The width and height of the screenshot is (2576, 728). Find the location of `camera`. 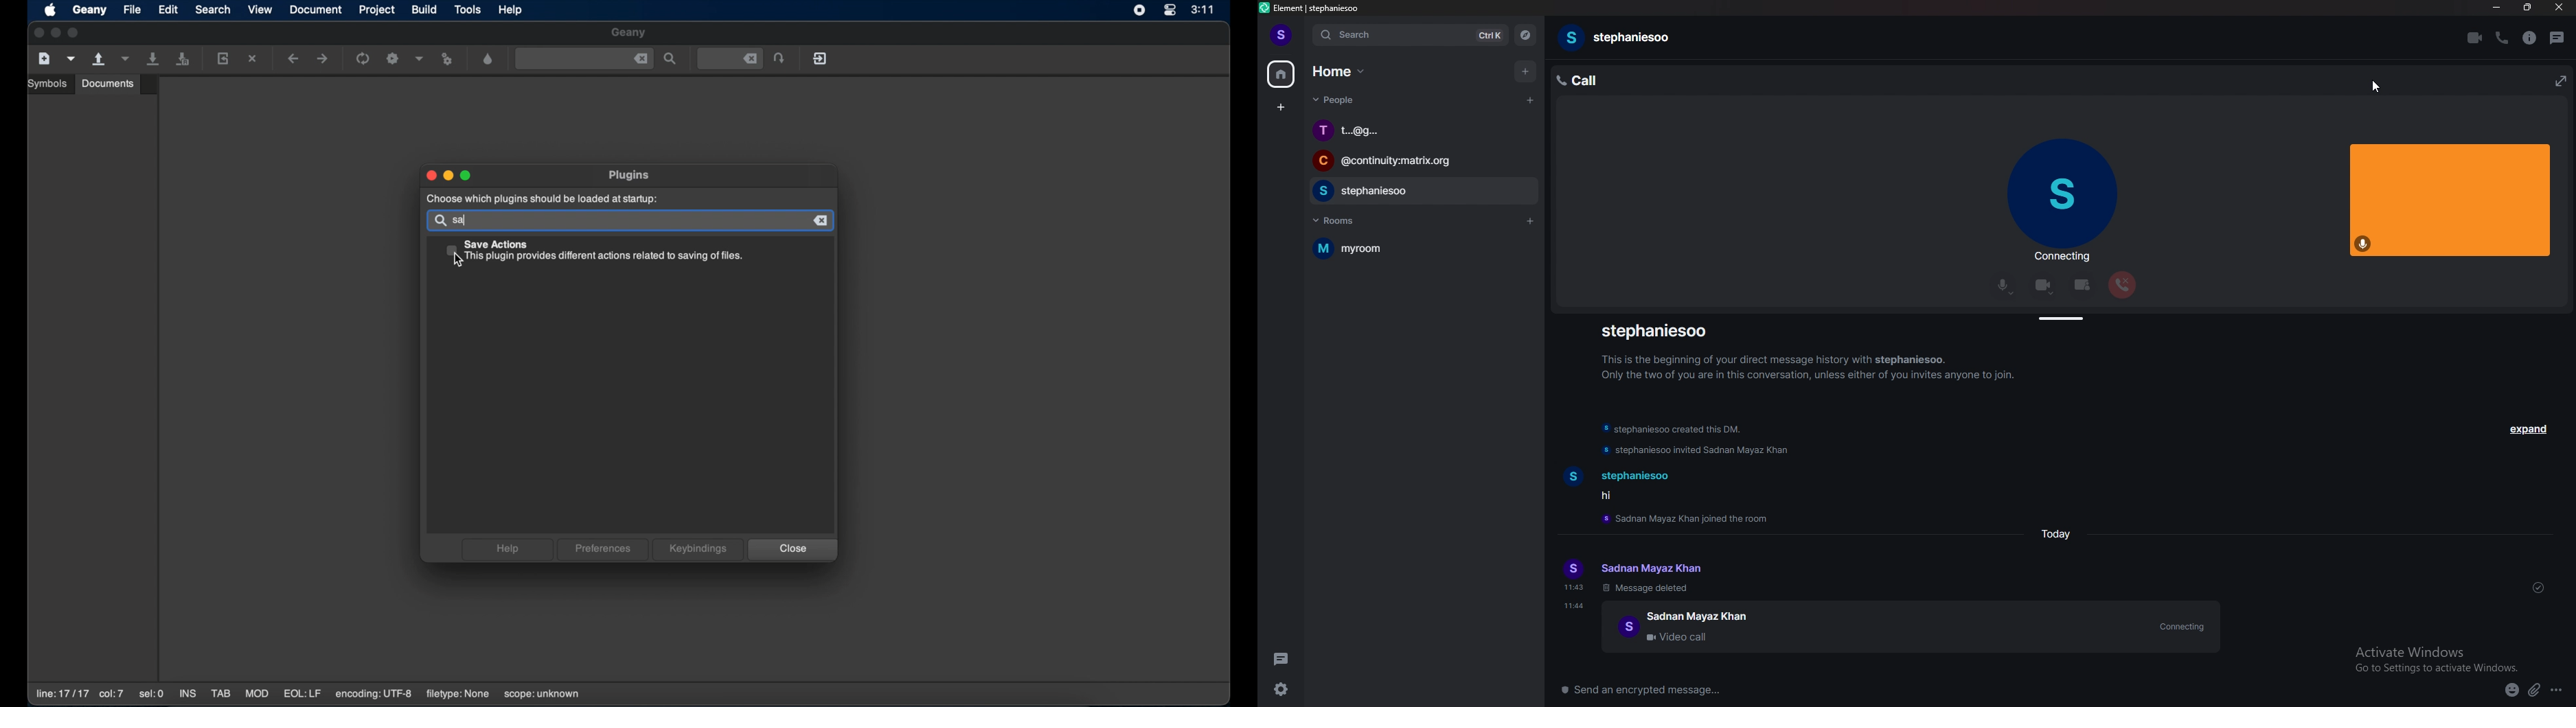

camera is located at coordinates (2044, 286).